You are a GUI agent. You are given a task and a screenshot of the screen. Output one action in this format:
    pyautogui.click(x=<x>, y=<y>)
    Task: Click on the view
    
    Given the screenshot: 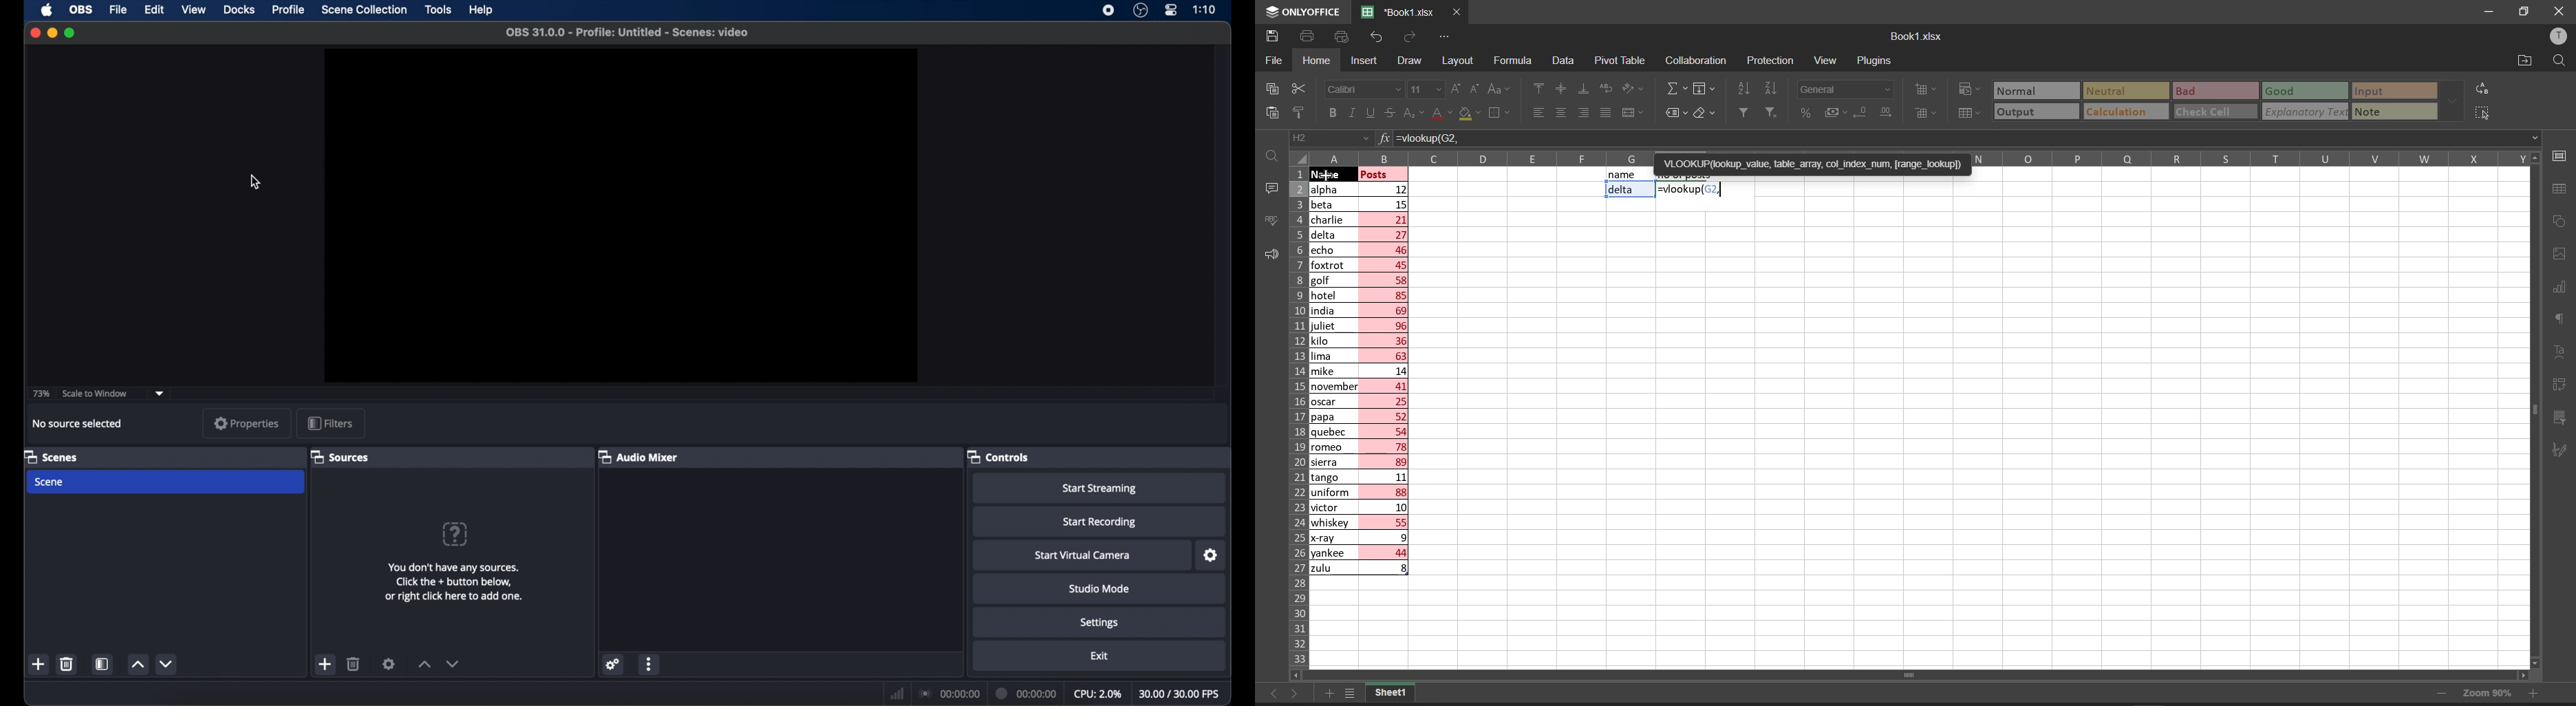 What is the action you would take?
    pyautogui.click(x=193, y=9)
    